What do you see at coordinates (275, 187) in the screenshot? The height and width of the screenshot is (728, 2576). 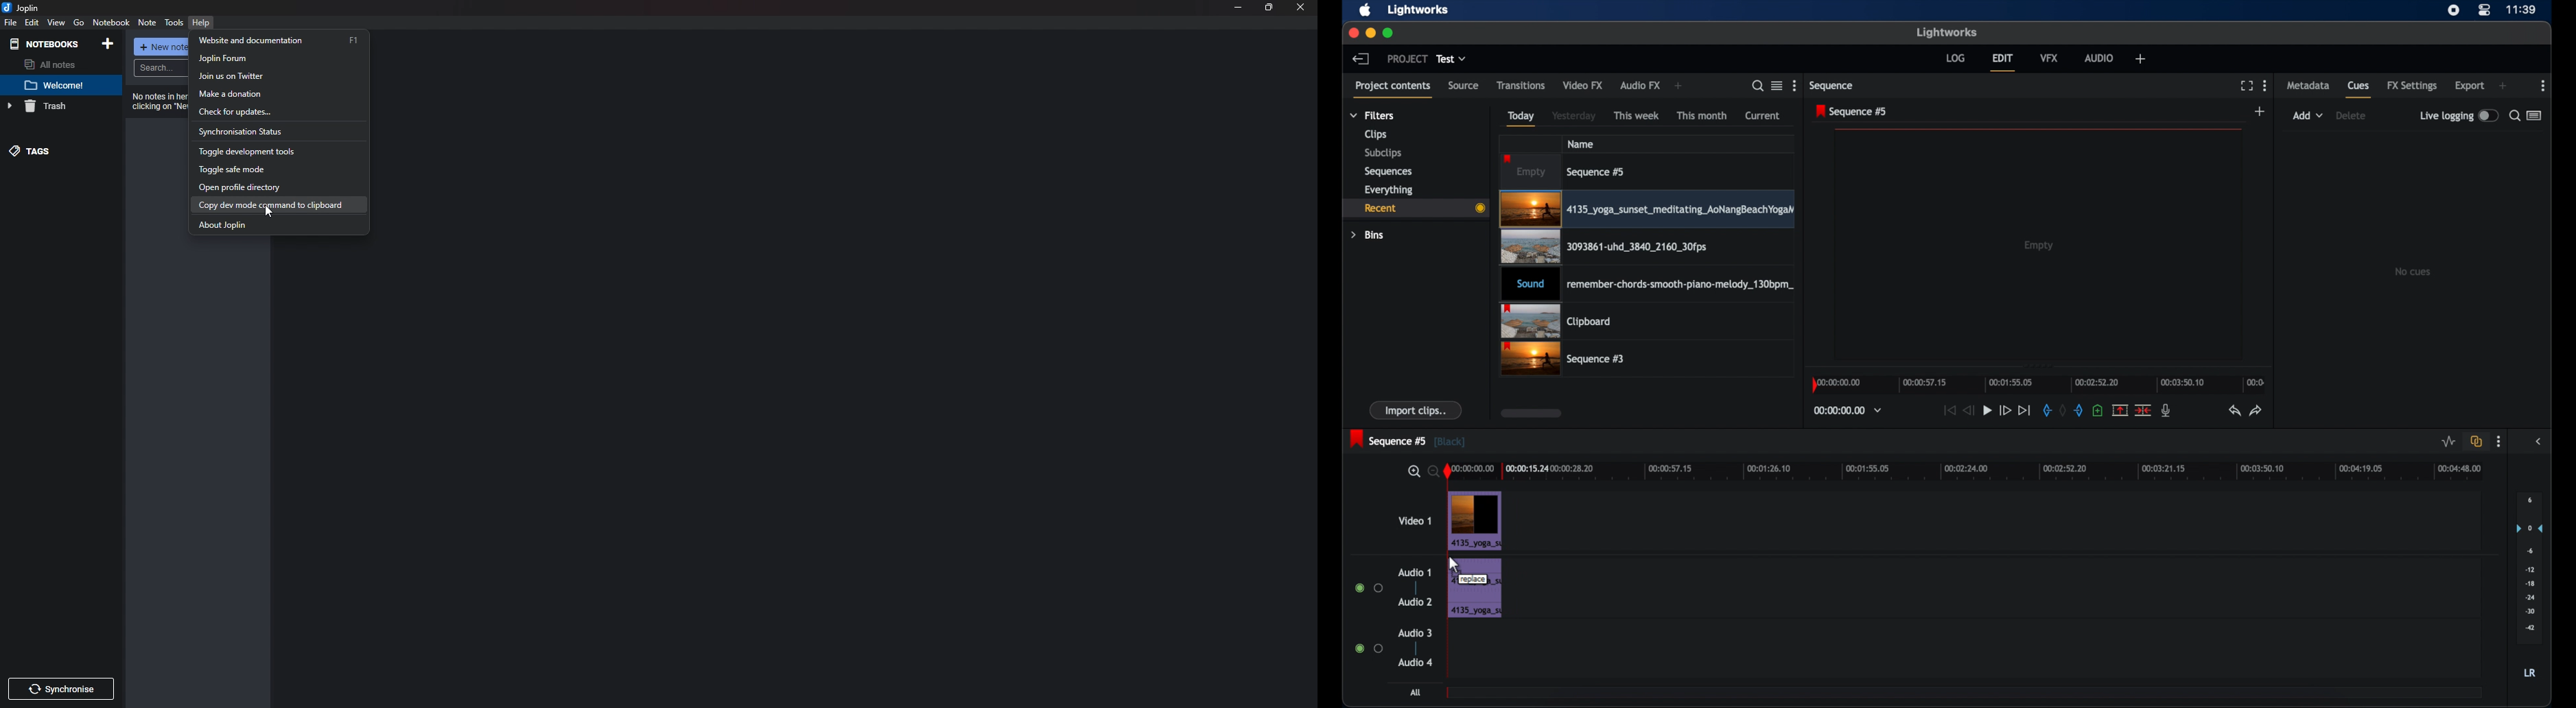 I see `Open profile directory` at bounding box center [275, 187].